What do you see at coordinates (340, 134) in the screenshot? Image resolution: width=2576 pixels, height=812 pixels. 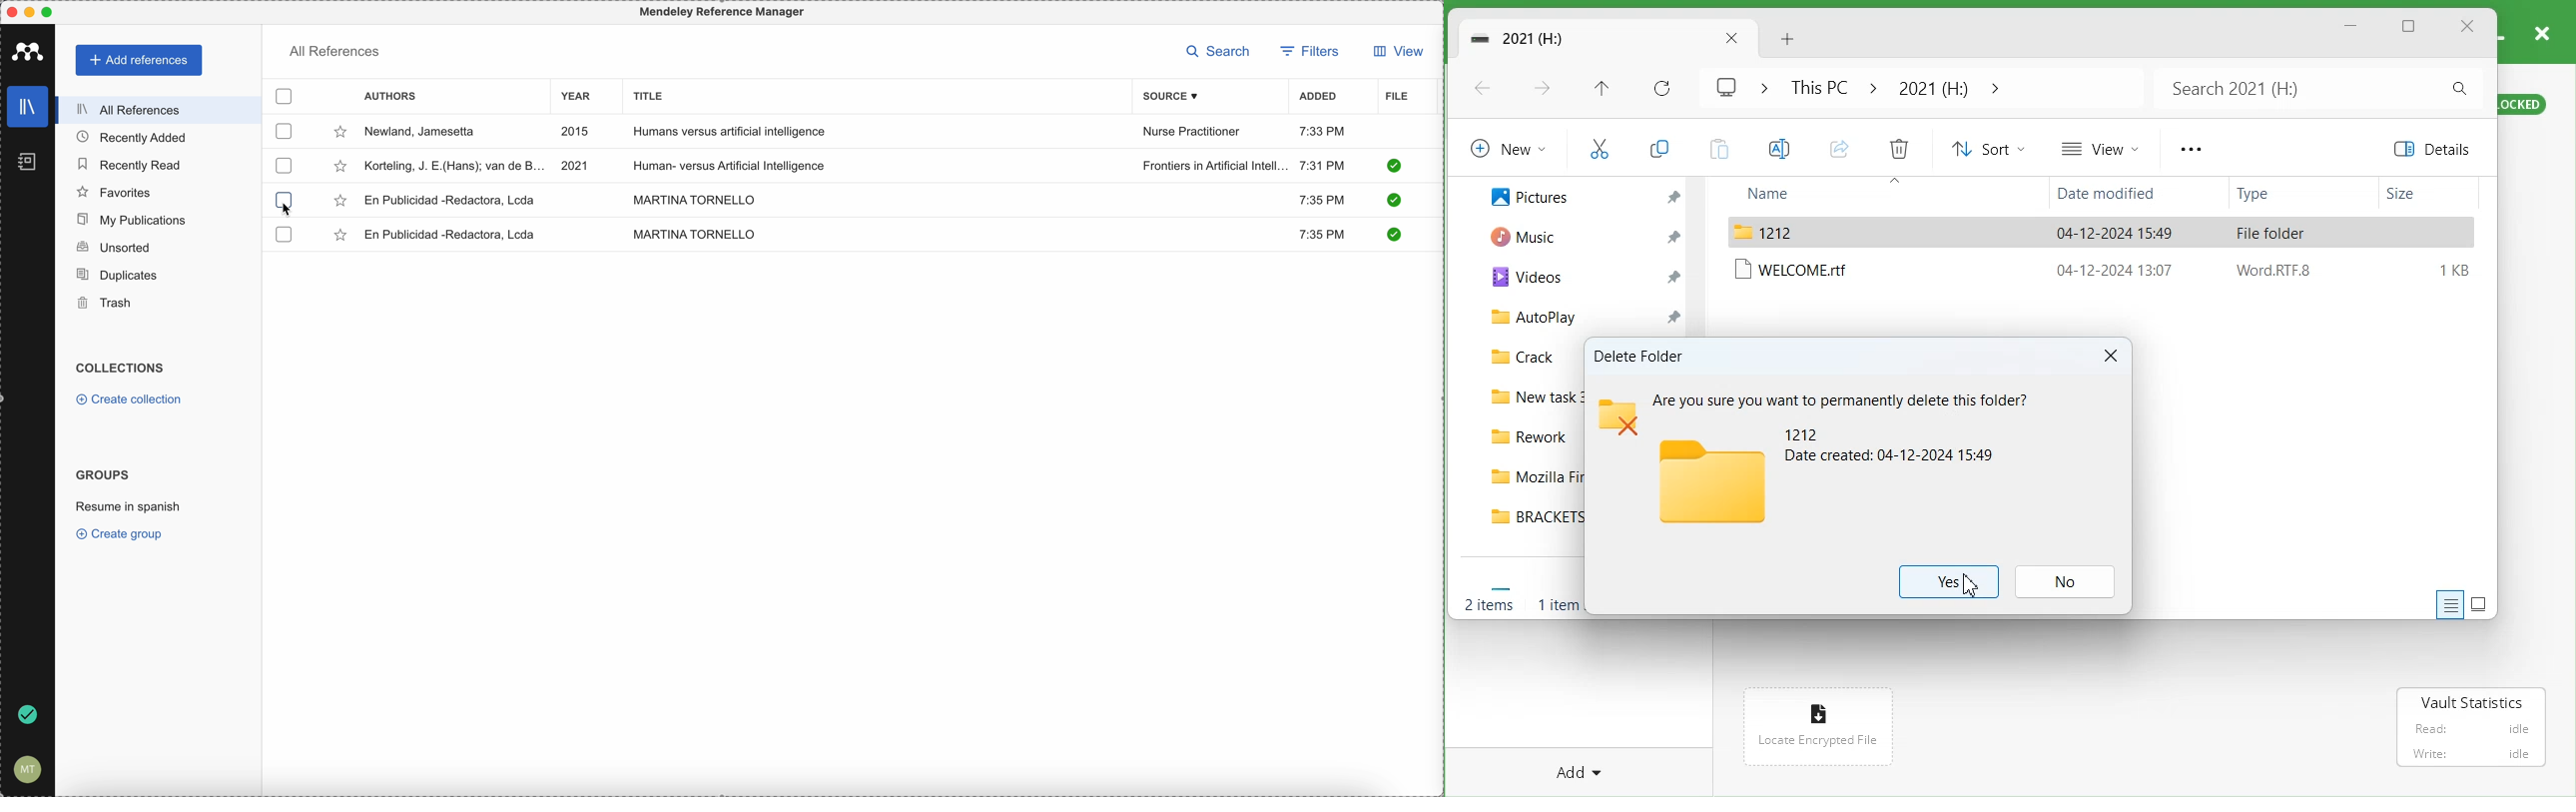 I see `favorite` at bounding box center [340, 134].